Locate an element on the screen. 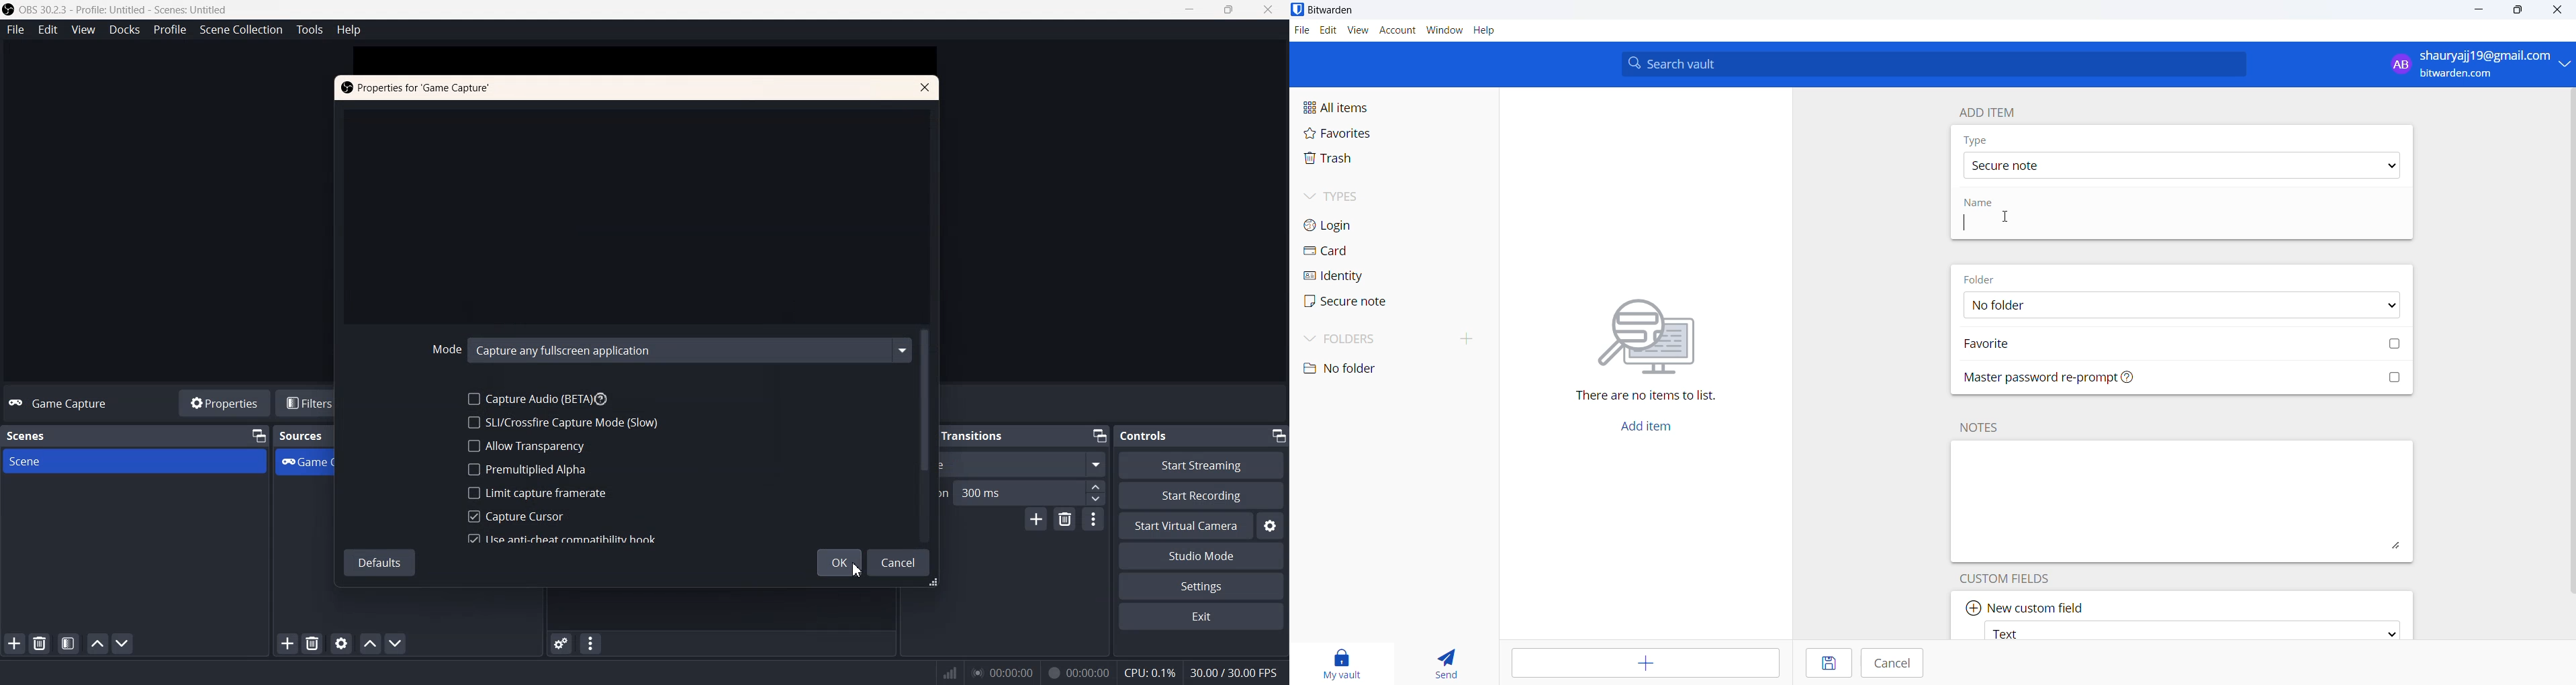  Text is located at coordinates (1142, 435).